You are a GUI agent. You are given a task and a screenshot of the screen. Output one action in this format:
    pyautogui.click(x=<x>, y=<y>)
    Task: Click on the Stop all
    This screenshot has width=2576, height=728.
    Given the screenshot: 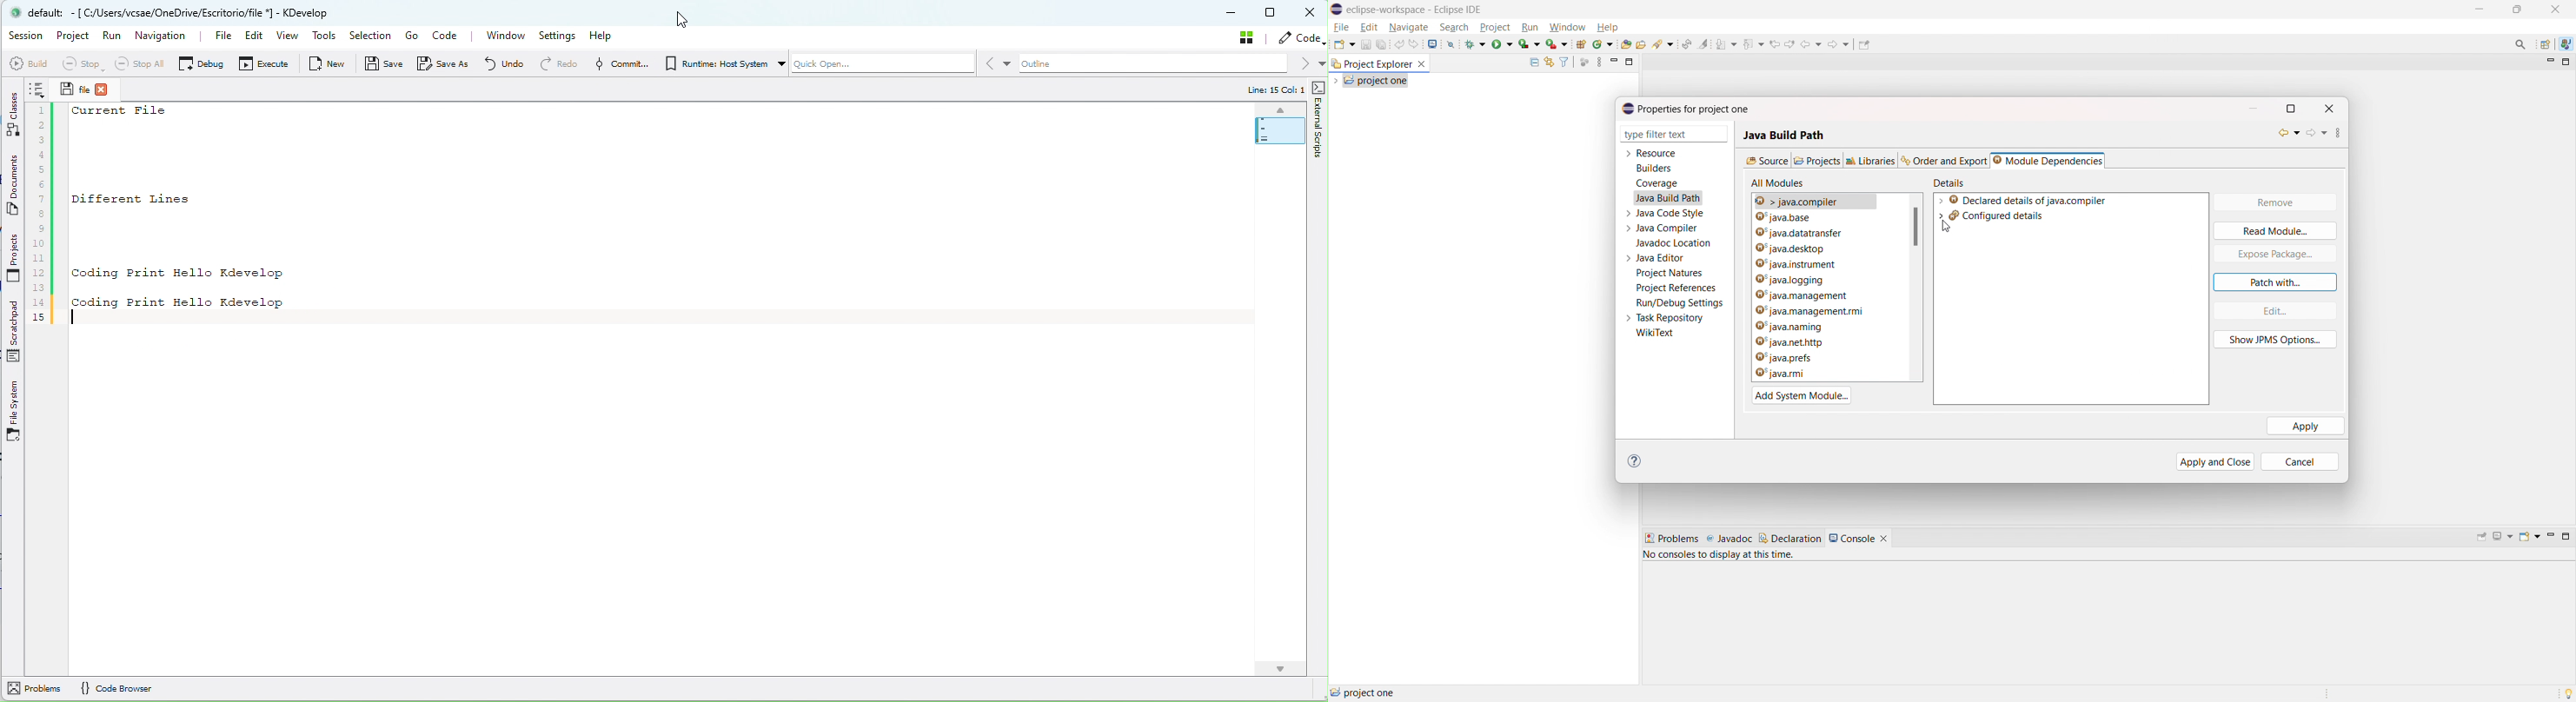 What is the action you would take?
    pyautogui.click(x=136, y=63)
    